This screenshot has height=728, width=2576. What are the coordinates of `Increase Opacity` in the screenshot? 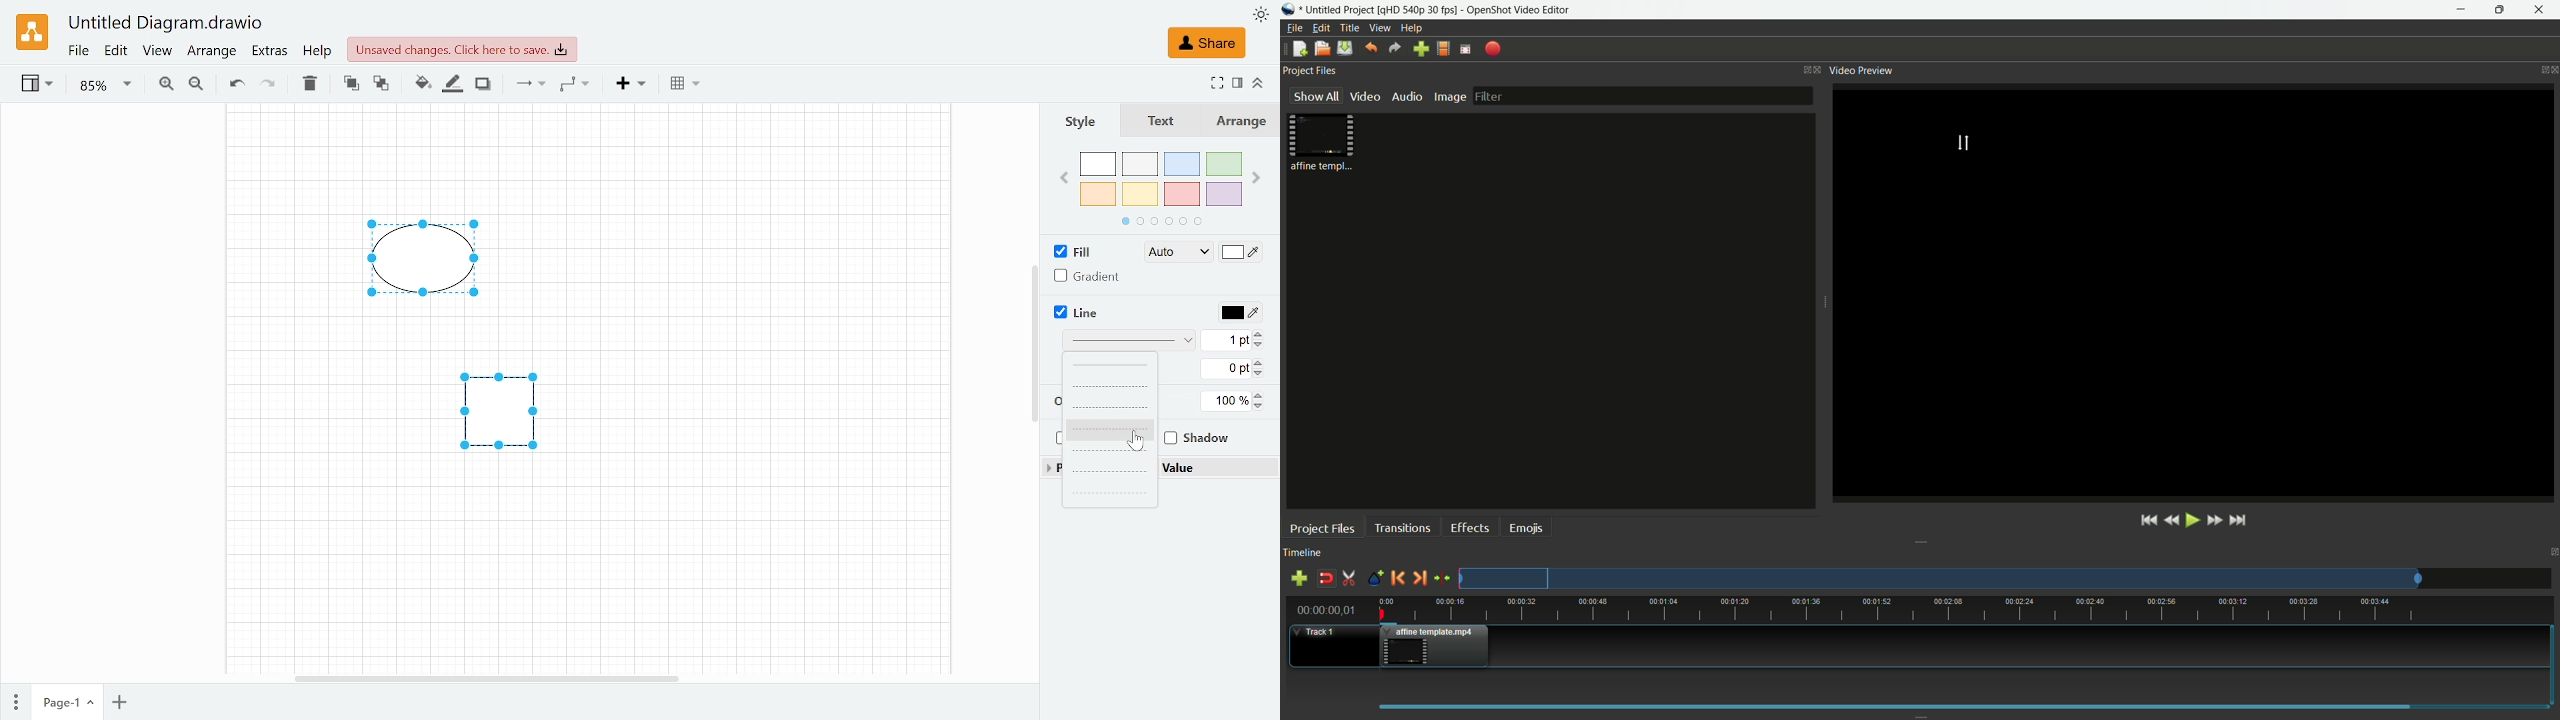 It's located at (1260, 395).